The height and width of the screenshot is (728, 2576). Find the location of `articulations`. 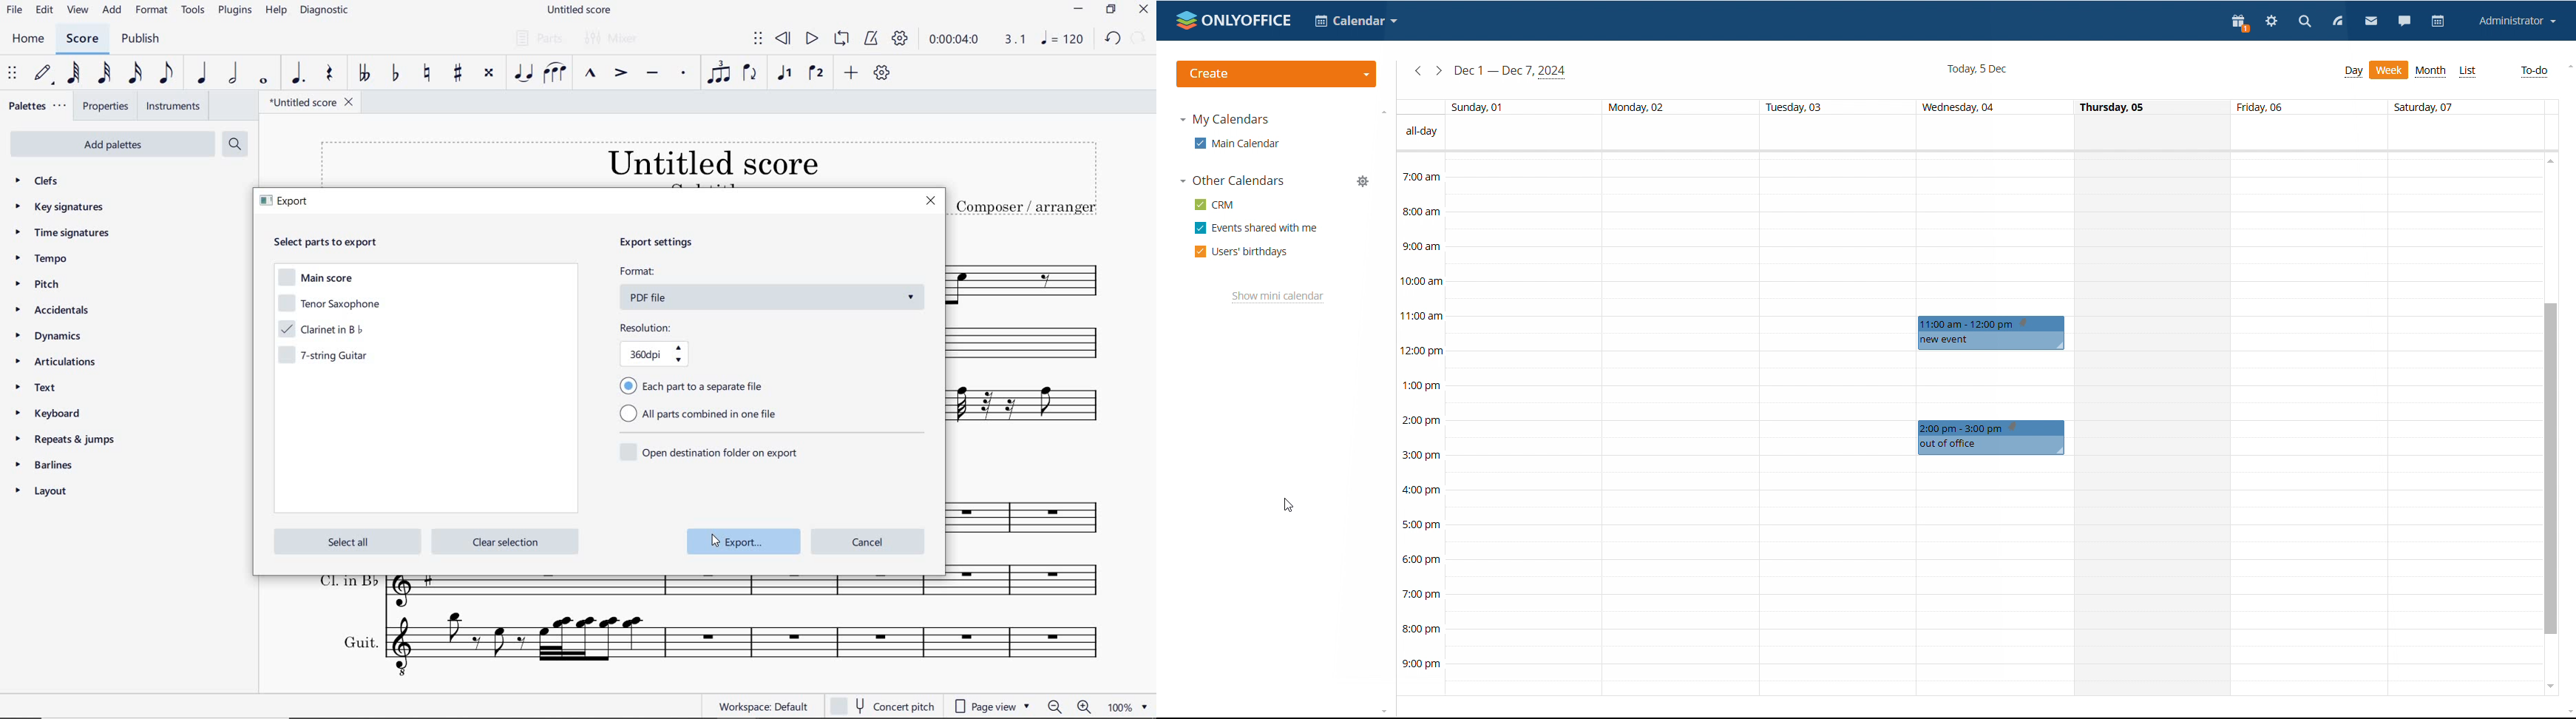

articulations is located at coordinates (59, 362).